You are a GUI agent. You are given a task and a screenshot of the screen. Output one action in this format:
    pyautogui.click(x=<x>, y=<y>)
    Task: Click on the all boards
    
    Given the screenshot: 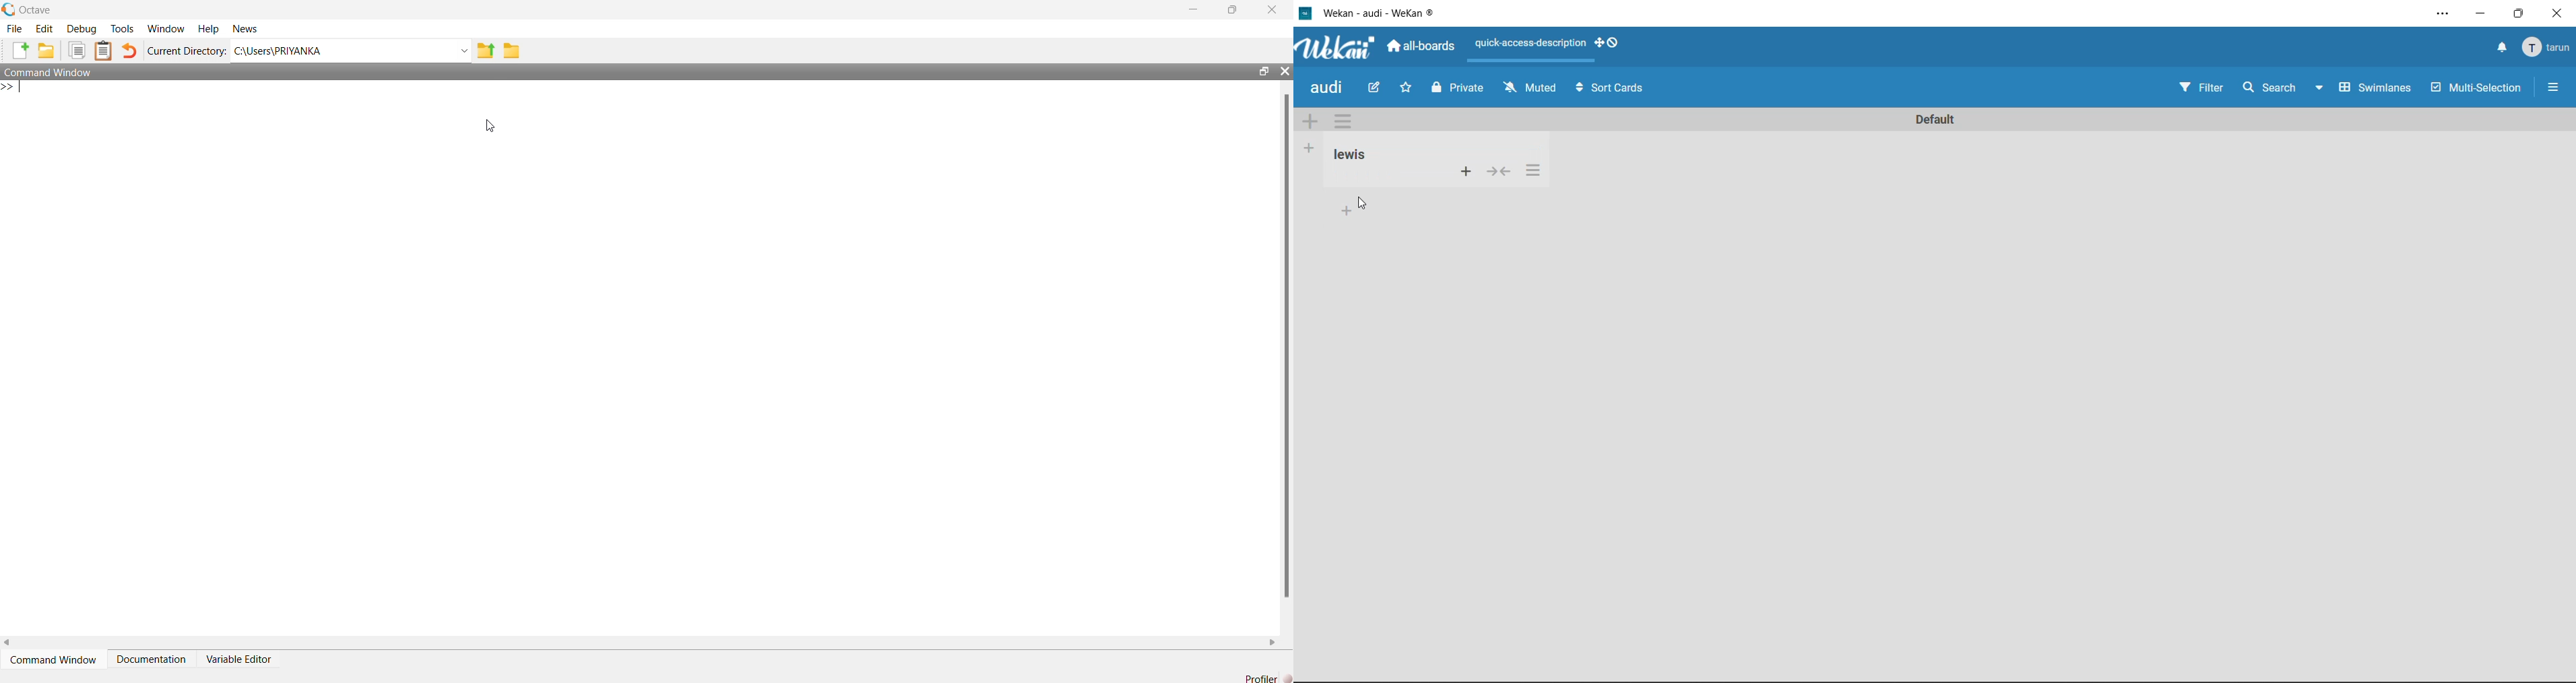 What is the action you would take?
    pyautogui.click(x=1424, y=47)
    